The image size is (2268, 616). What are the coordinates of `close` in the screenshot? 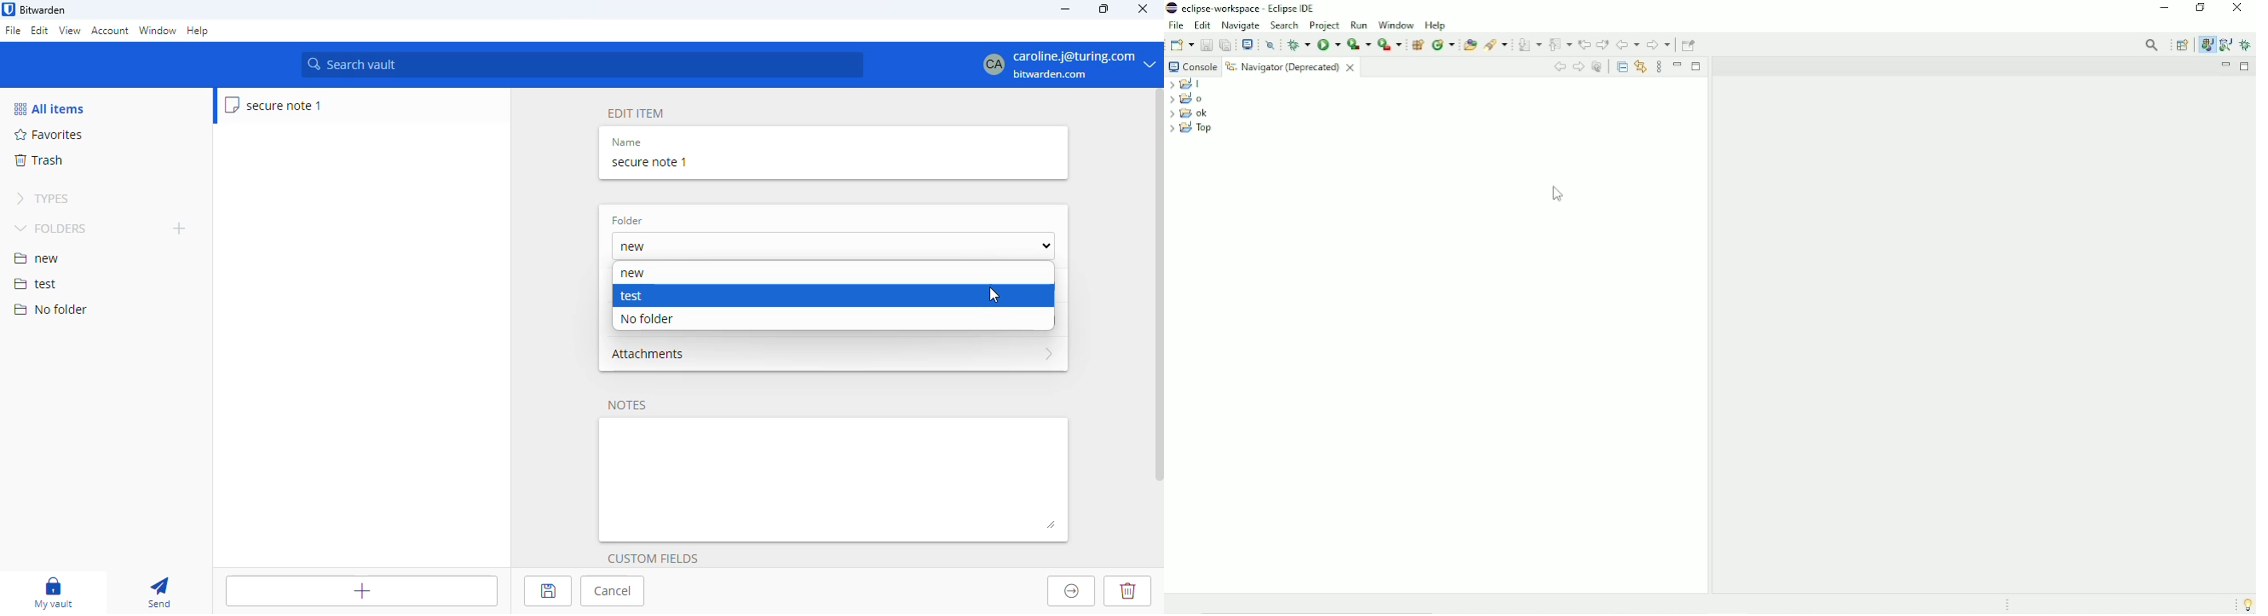 It's located at (1144, 8).